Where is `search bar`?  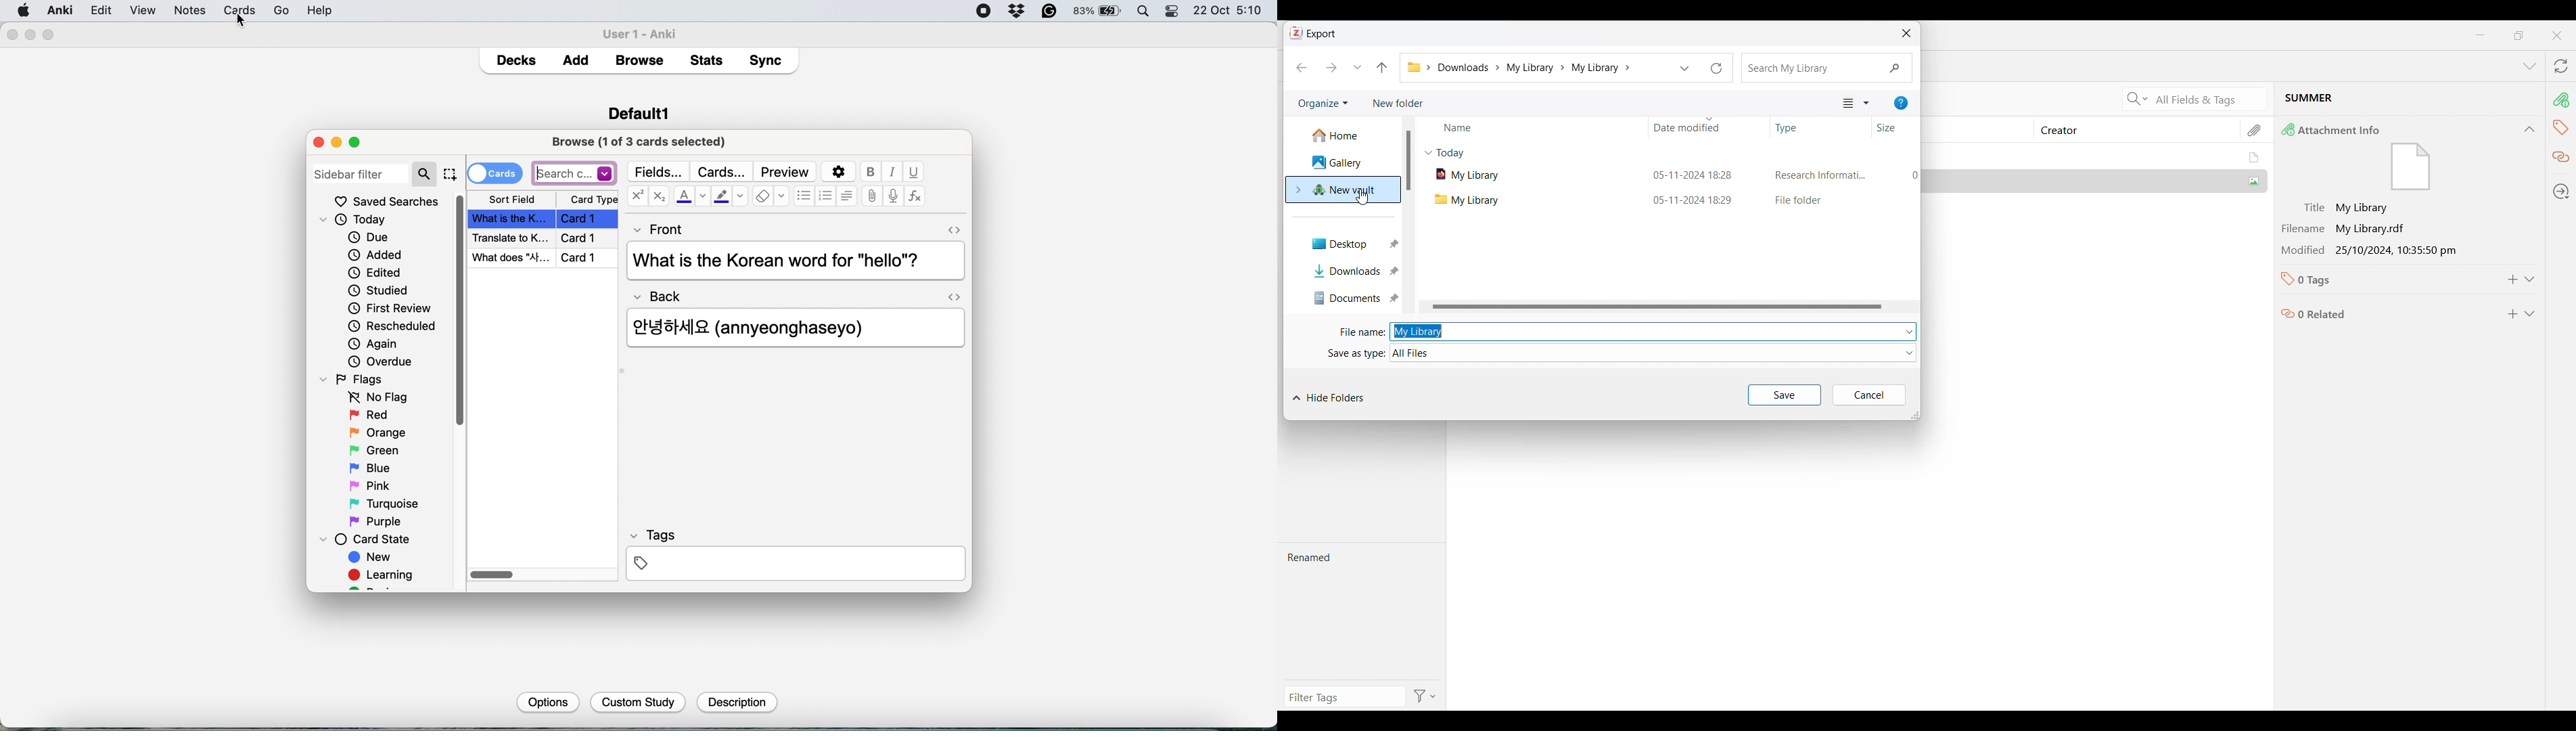 search bar is located at coordinates (574, 173).